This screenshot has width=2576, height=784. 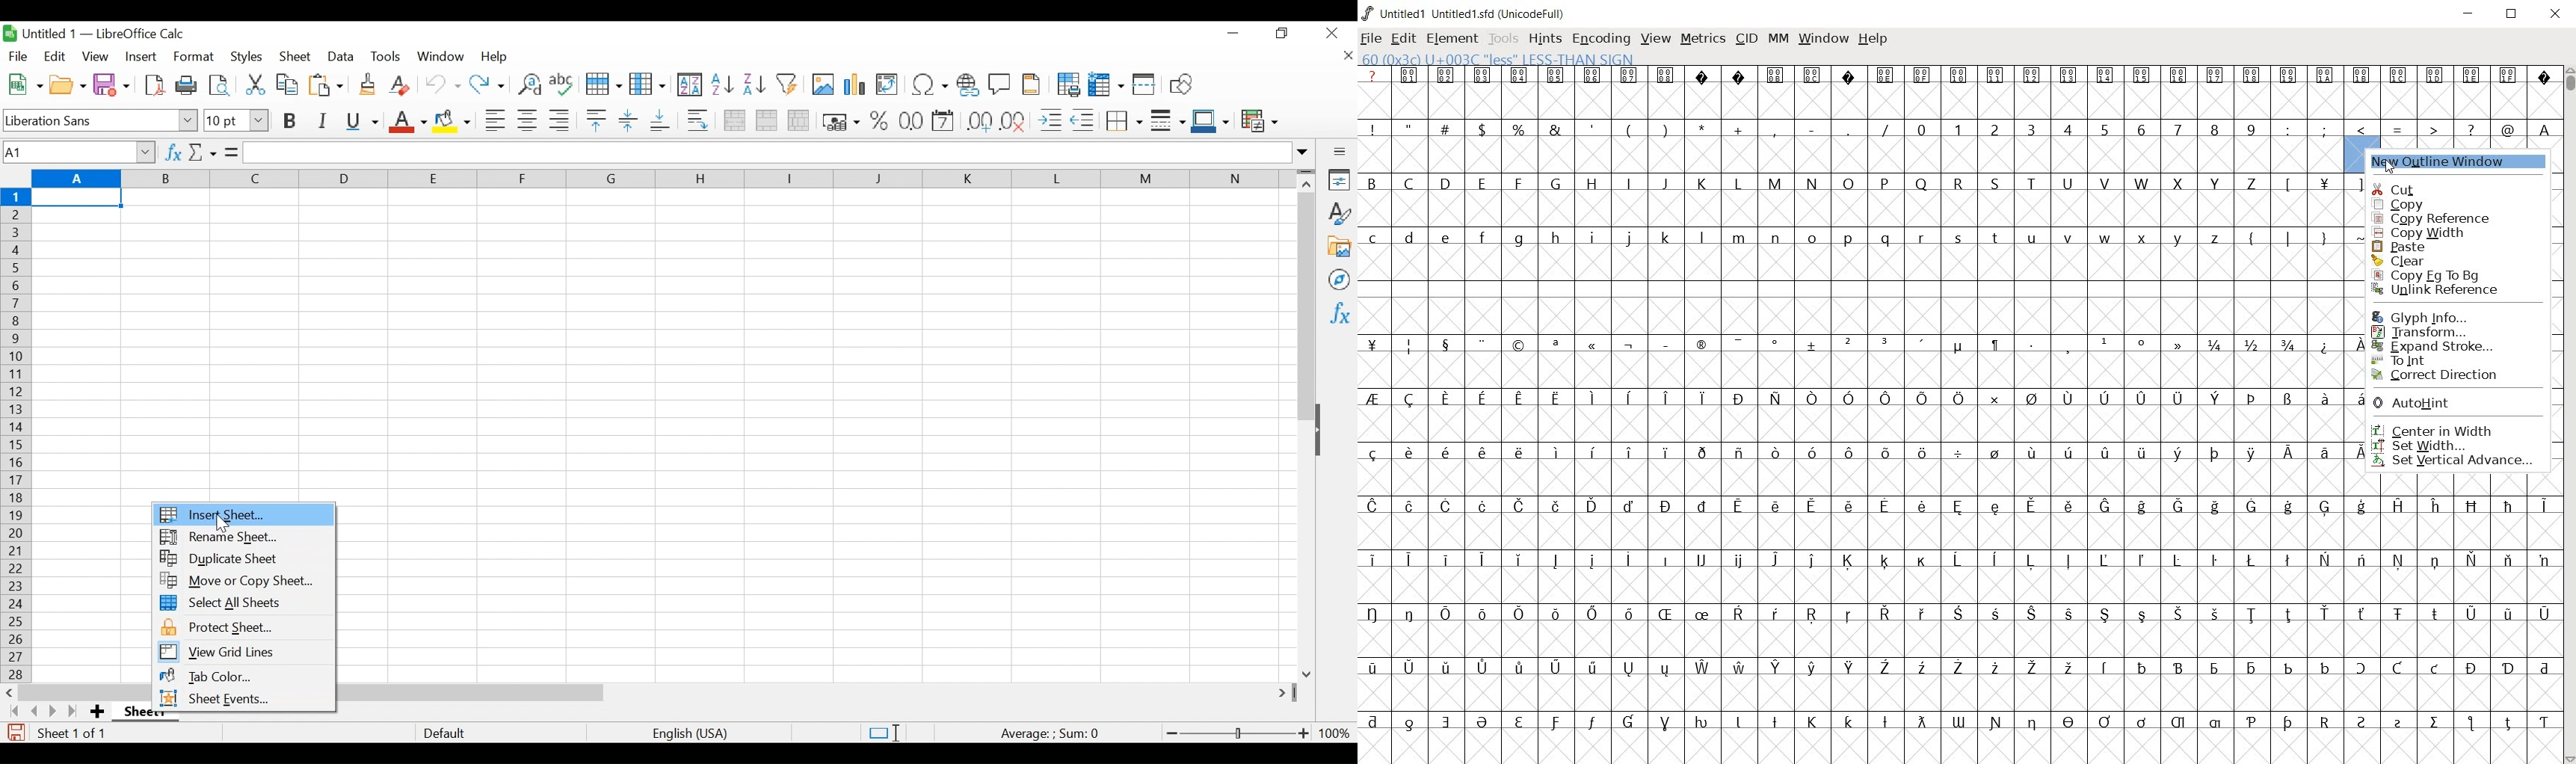 What do you see at coordinates (139, 35) in the screenshot?
I see `LibreOffice Calc` at bounding box center [139, 35].